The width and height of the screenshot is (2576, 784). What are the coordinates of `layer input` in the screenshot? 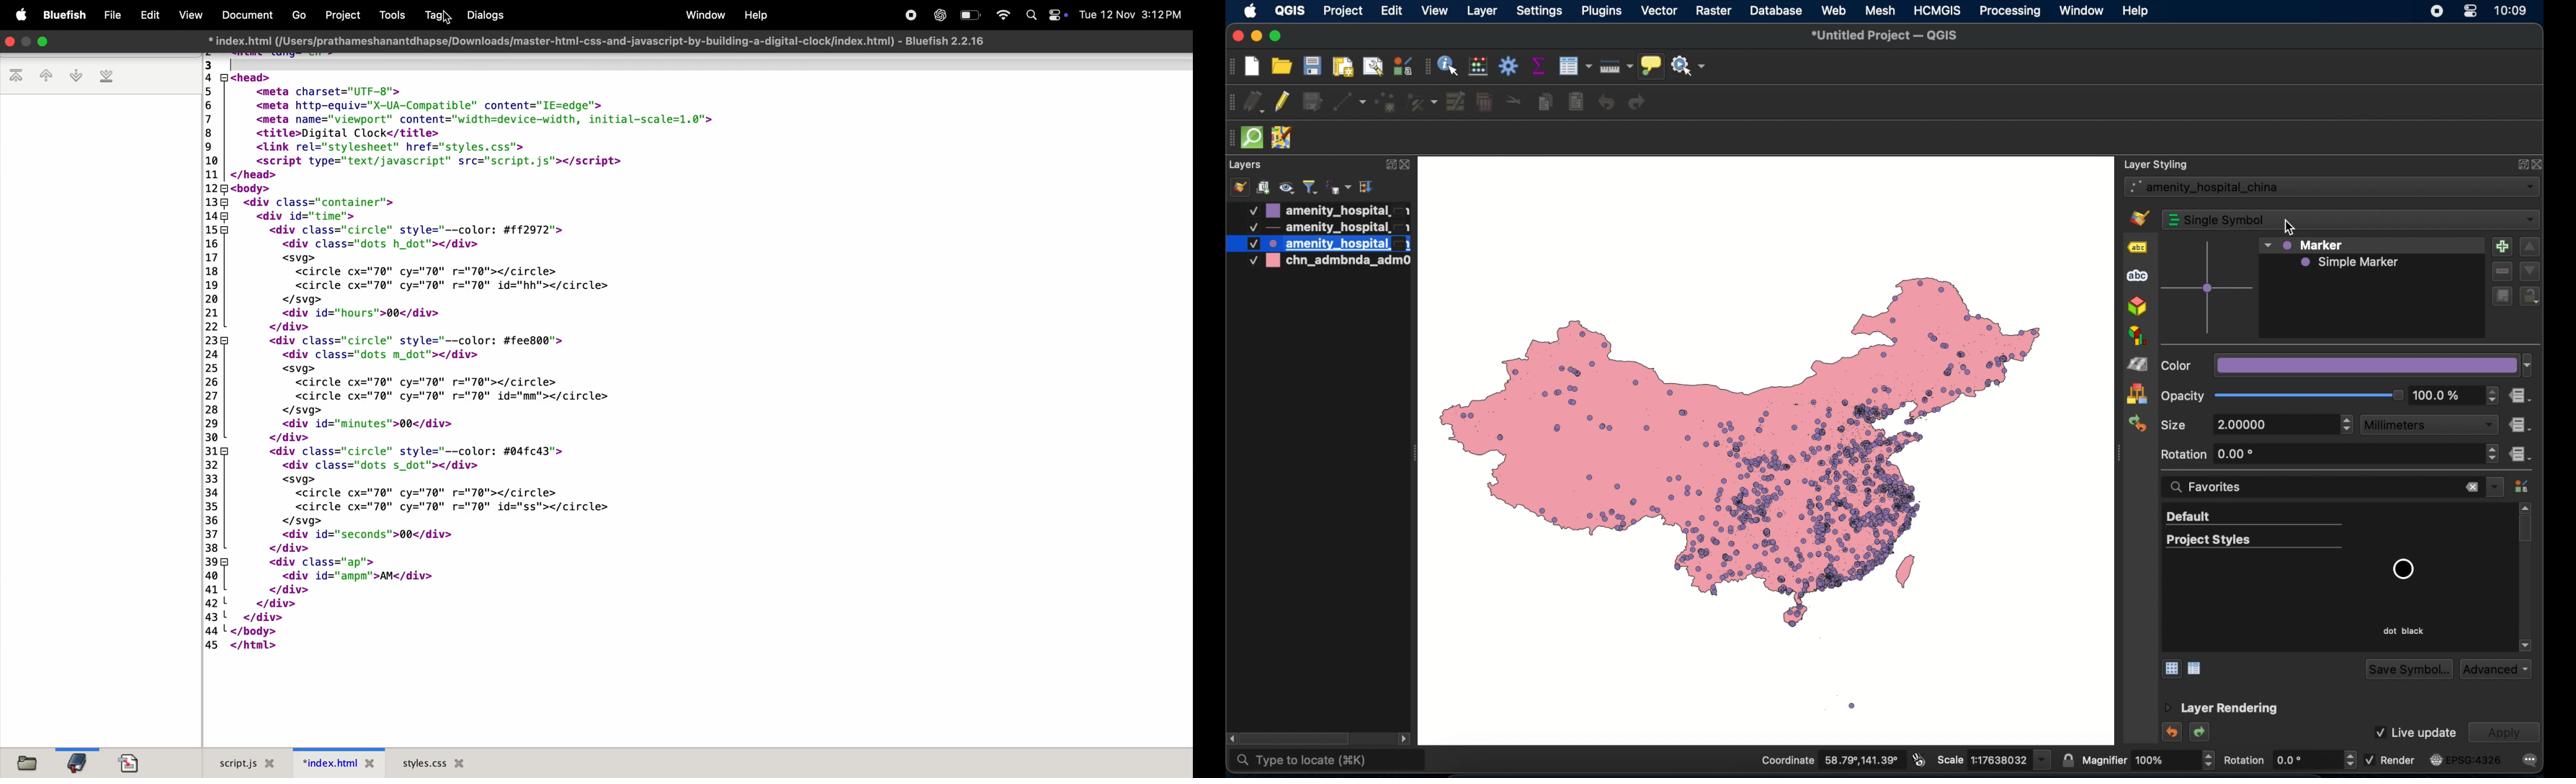 It's located at (2332, 187).